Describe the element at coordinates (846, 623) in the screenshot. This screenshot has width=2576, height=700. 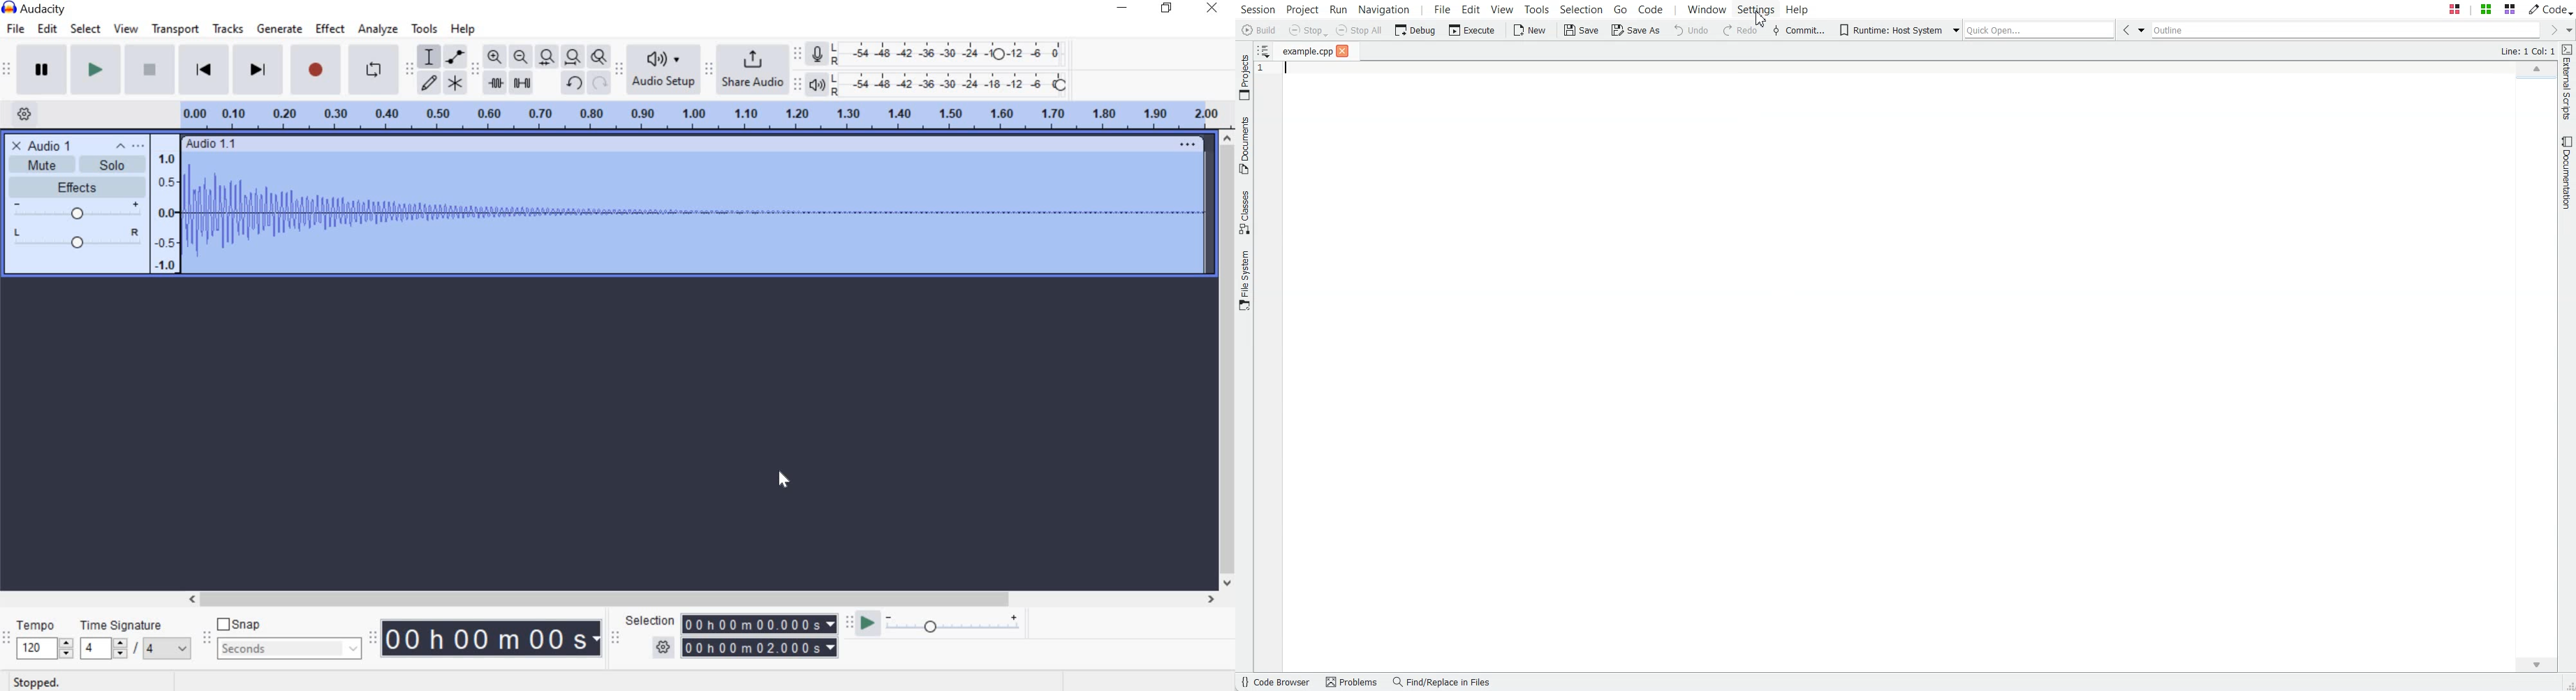
I see `Play-at-speed toolbar` at that location.